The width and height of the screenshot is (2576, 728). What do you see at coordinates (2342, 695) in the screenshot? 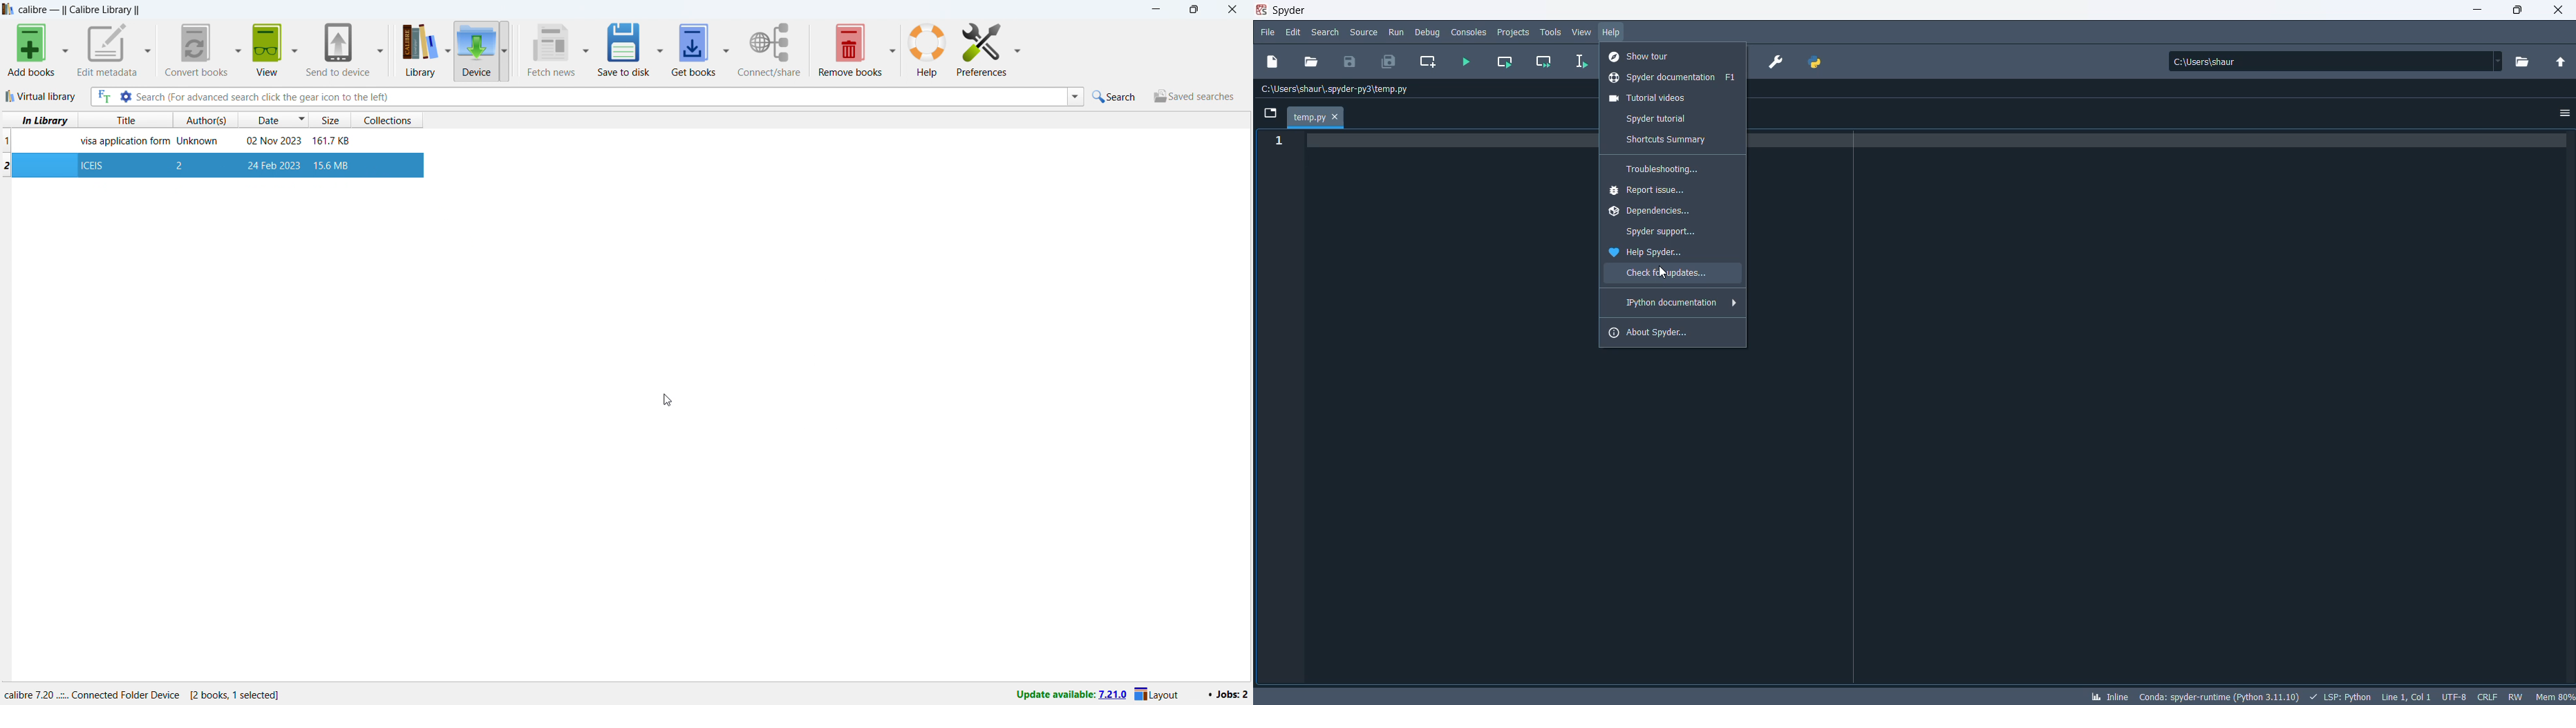
I see `SCRIPT` at bounding box center [2342, 695].